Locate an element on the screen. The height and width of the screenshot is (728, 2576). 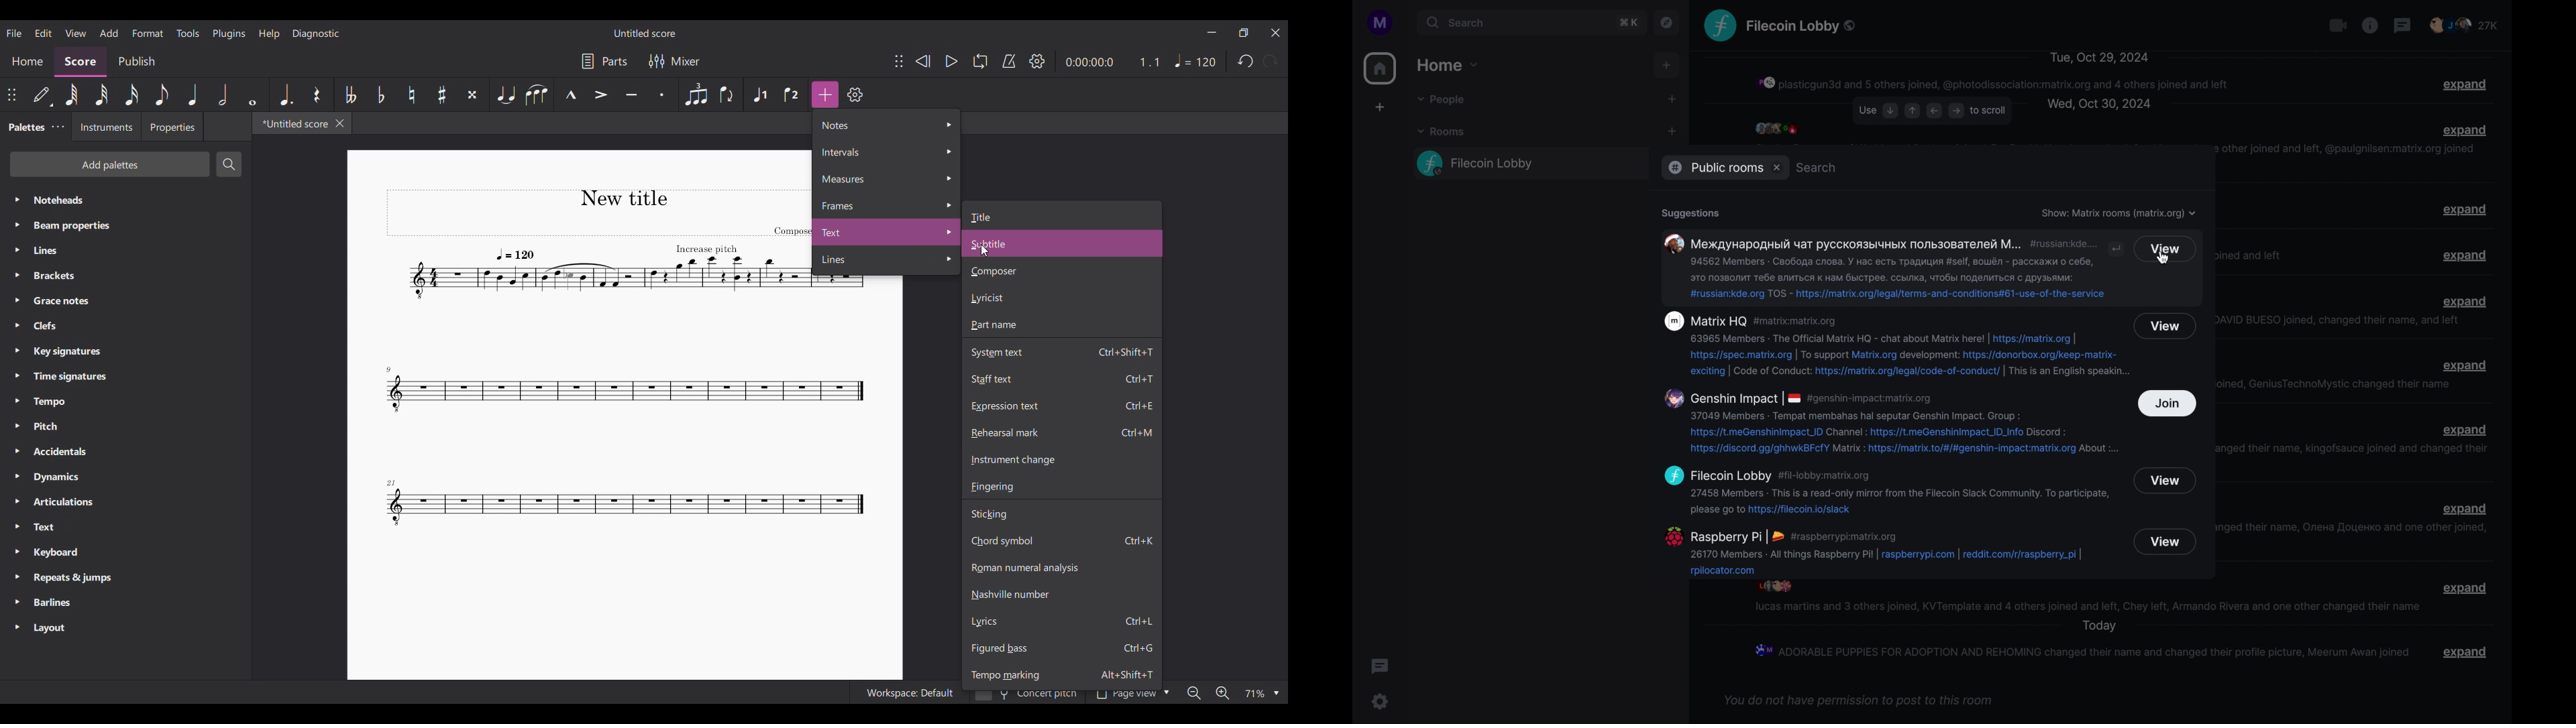
cursor is located at coordinates (2163, 257).